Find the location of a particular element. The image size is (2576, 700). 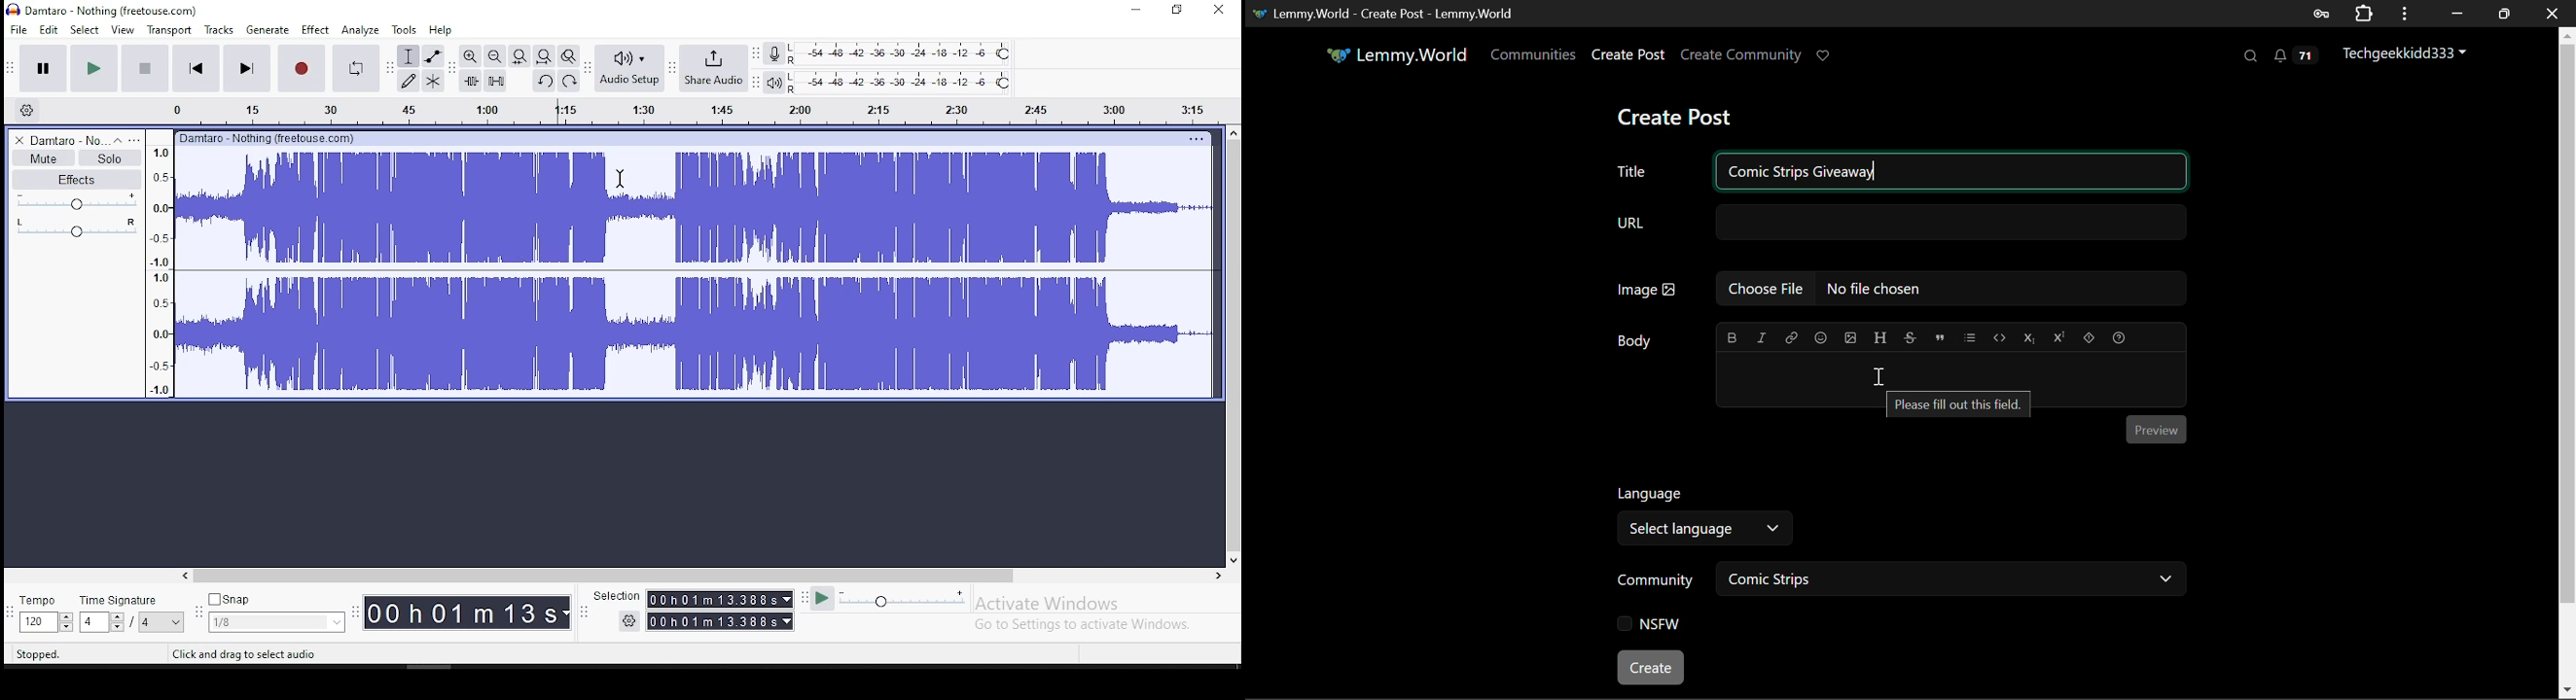

file is located at coordinates (19, 28).